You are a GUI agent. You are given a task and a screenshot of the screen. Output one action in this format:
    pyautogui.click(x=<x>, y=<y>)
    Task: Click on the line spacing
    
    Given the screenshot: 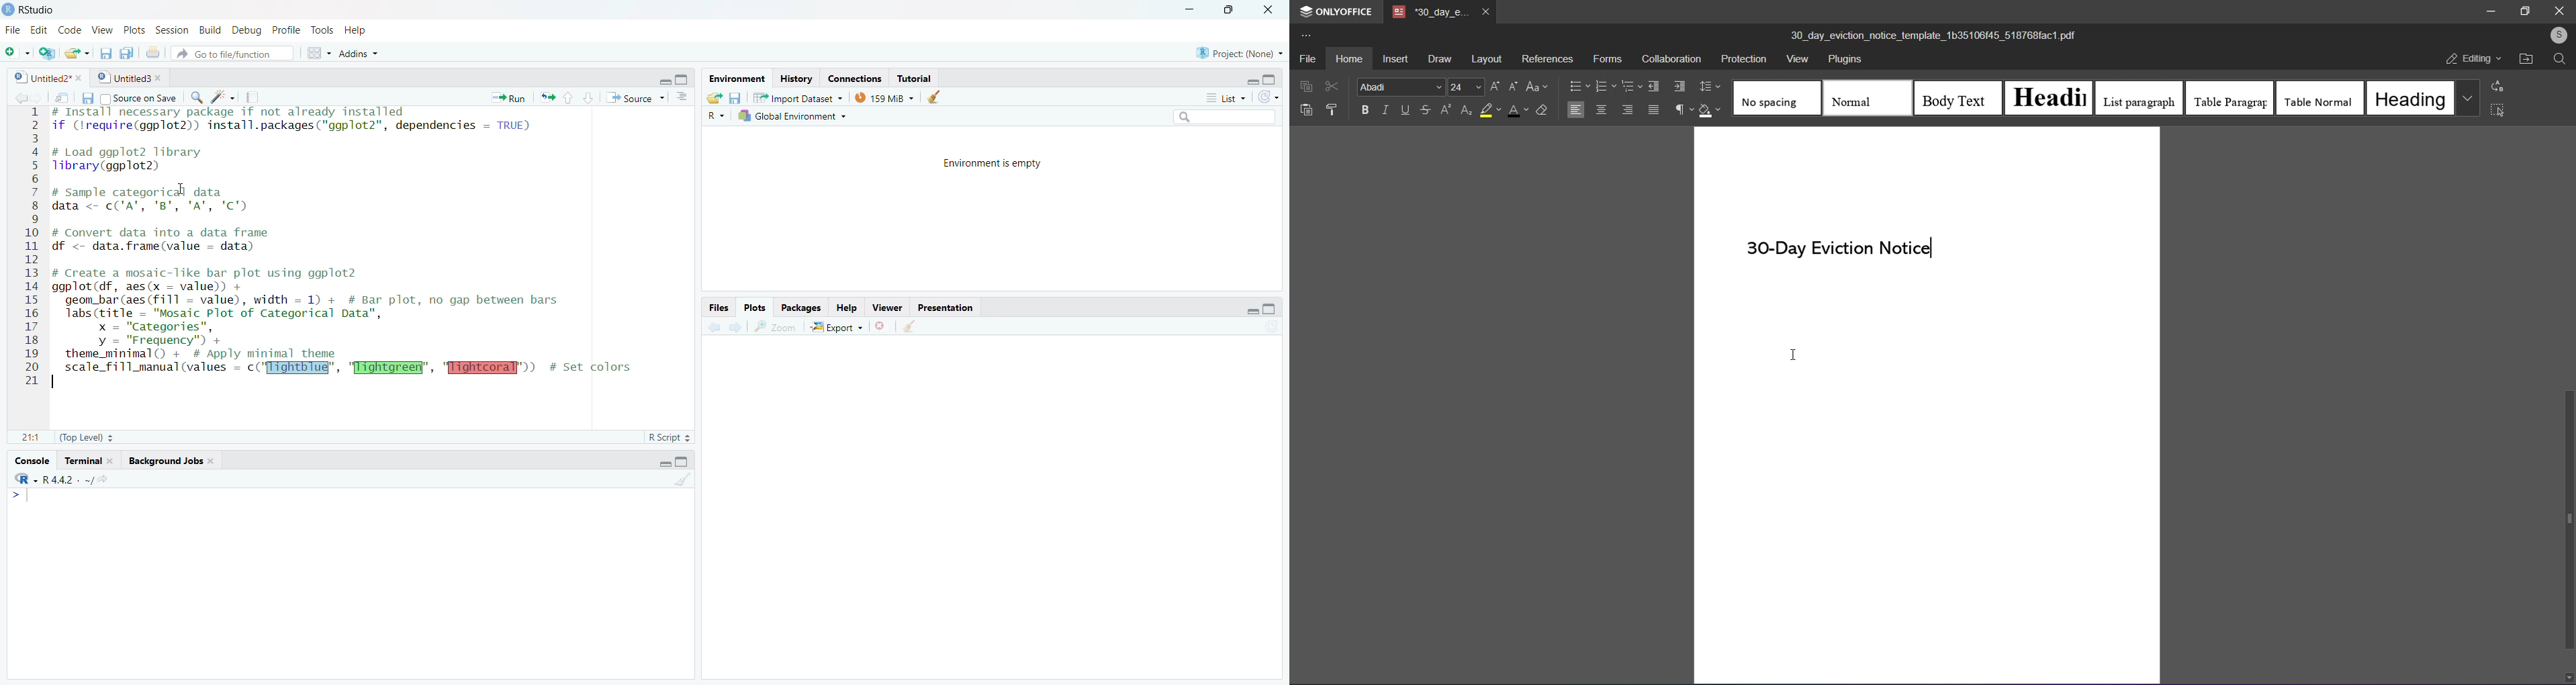 What is the action you would take?
    pyautogui.click(x=1711, y=86)
    